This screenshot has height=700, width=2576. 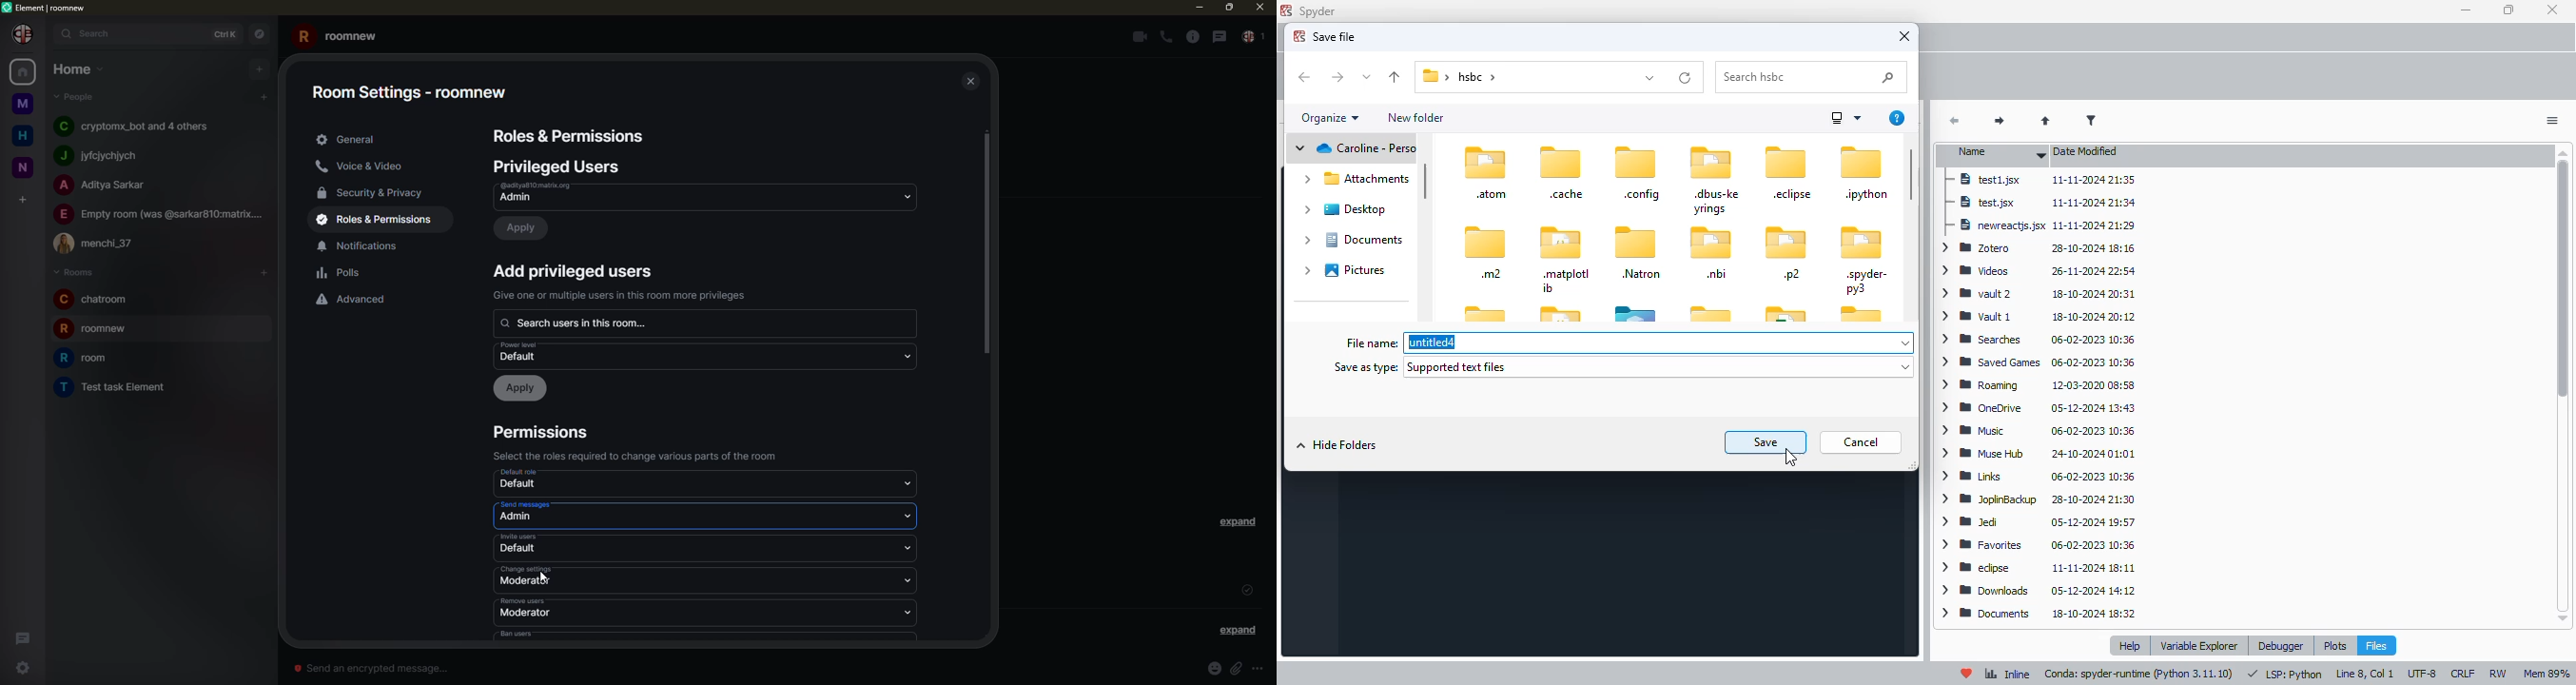 What do you see at coordinates (1629, 342) in the screenshot?
I see `file name: untitled4` at bounding box center [1629, 342].